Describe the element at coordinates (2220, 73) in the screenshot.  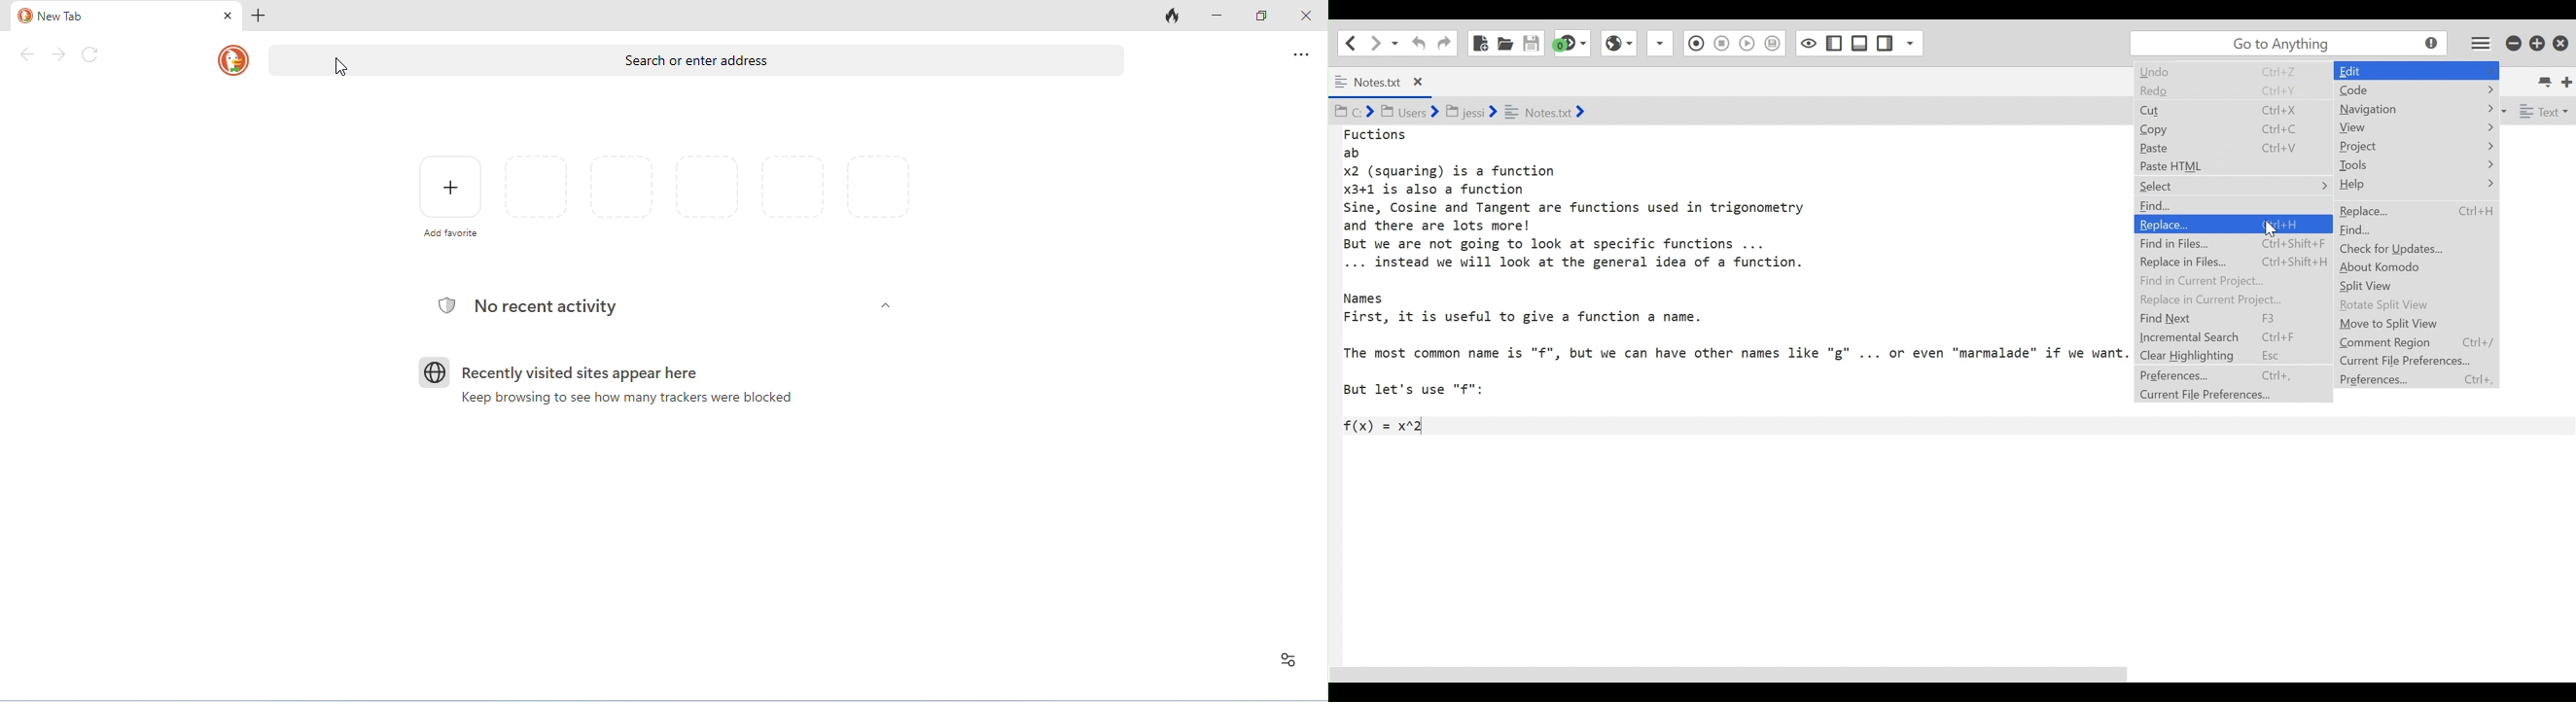
I see `Undo` at that location.